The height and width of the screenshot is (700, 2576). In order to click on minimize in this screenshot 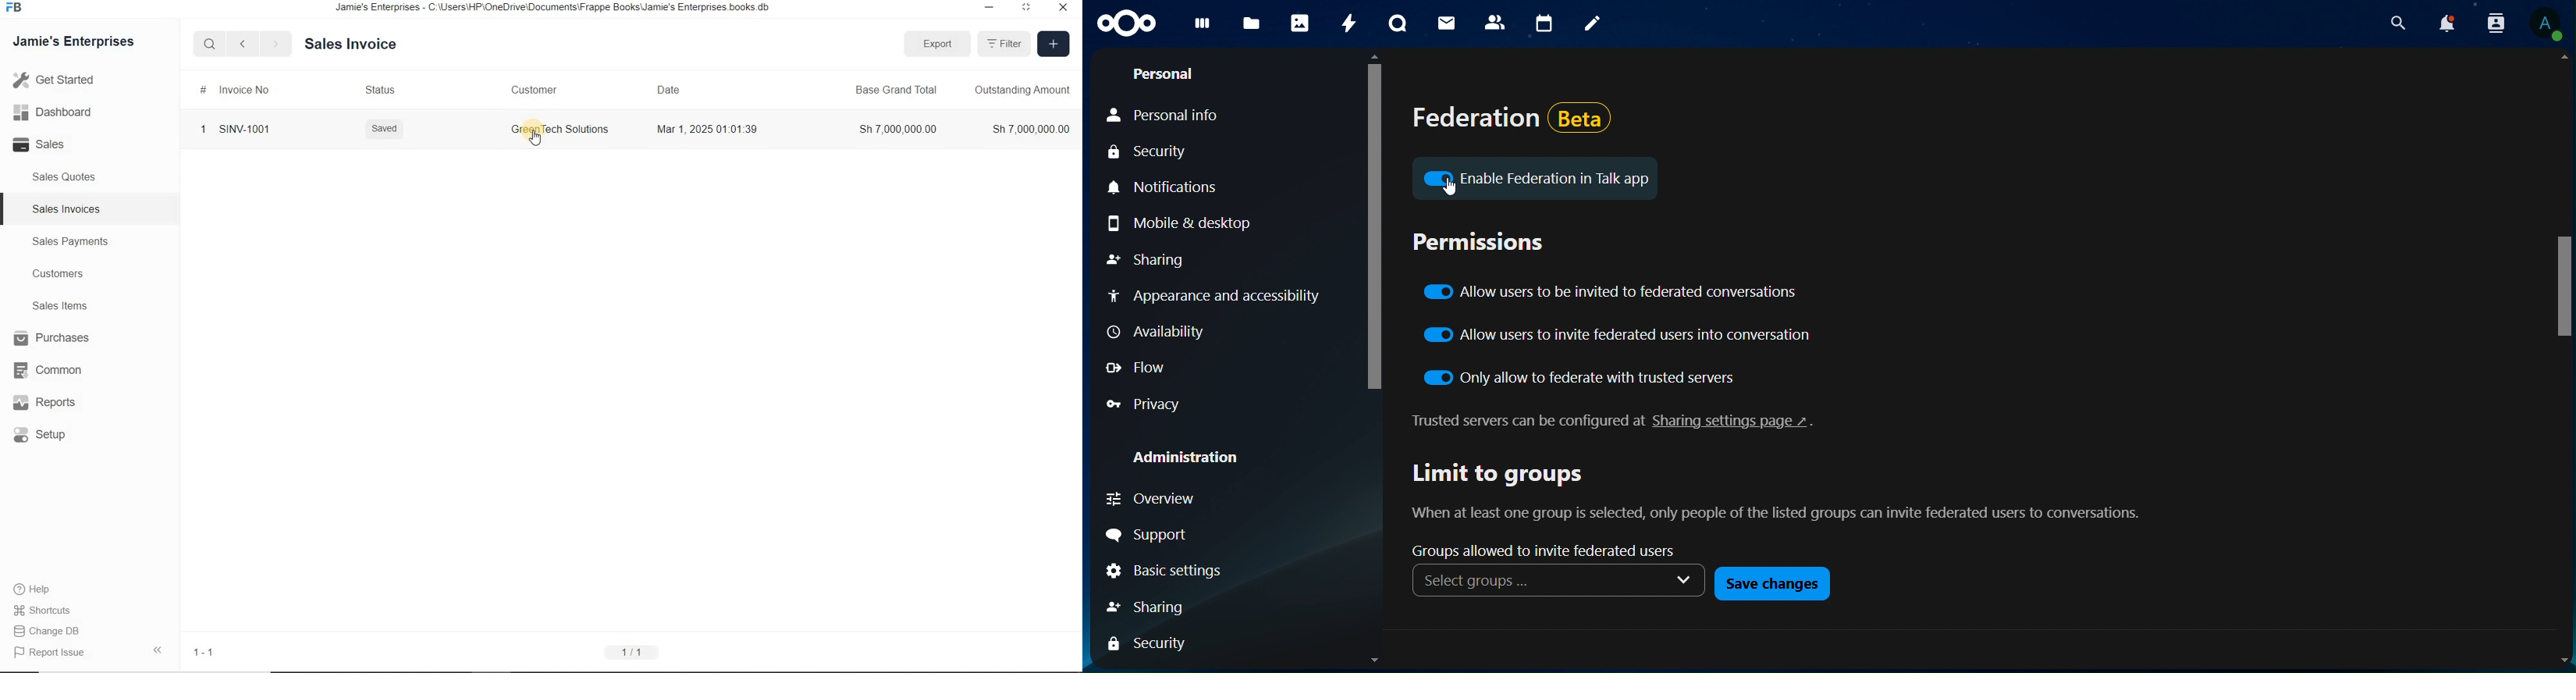, I will do `click(1026, 9)`.